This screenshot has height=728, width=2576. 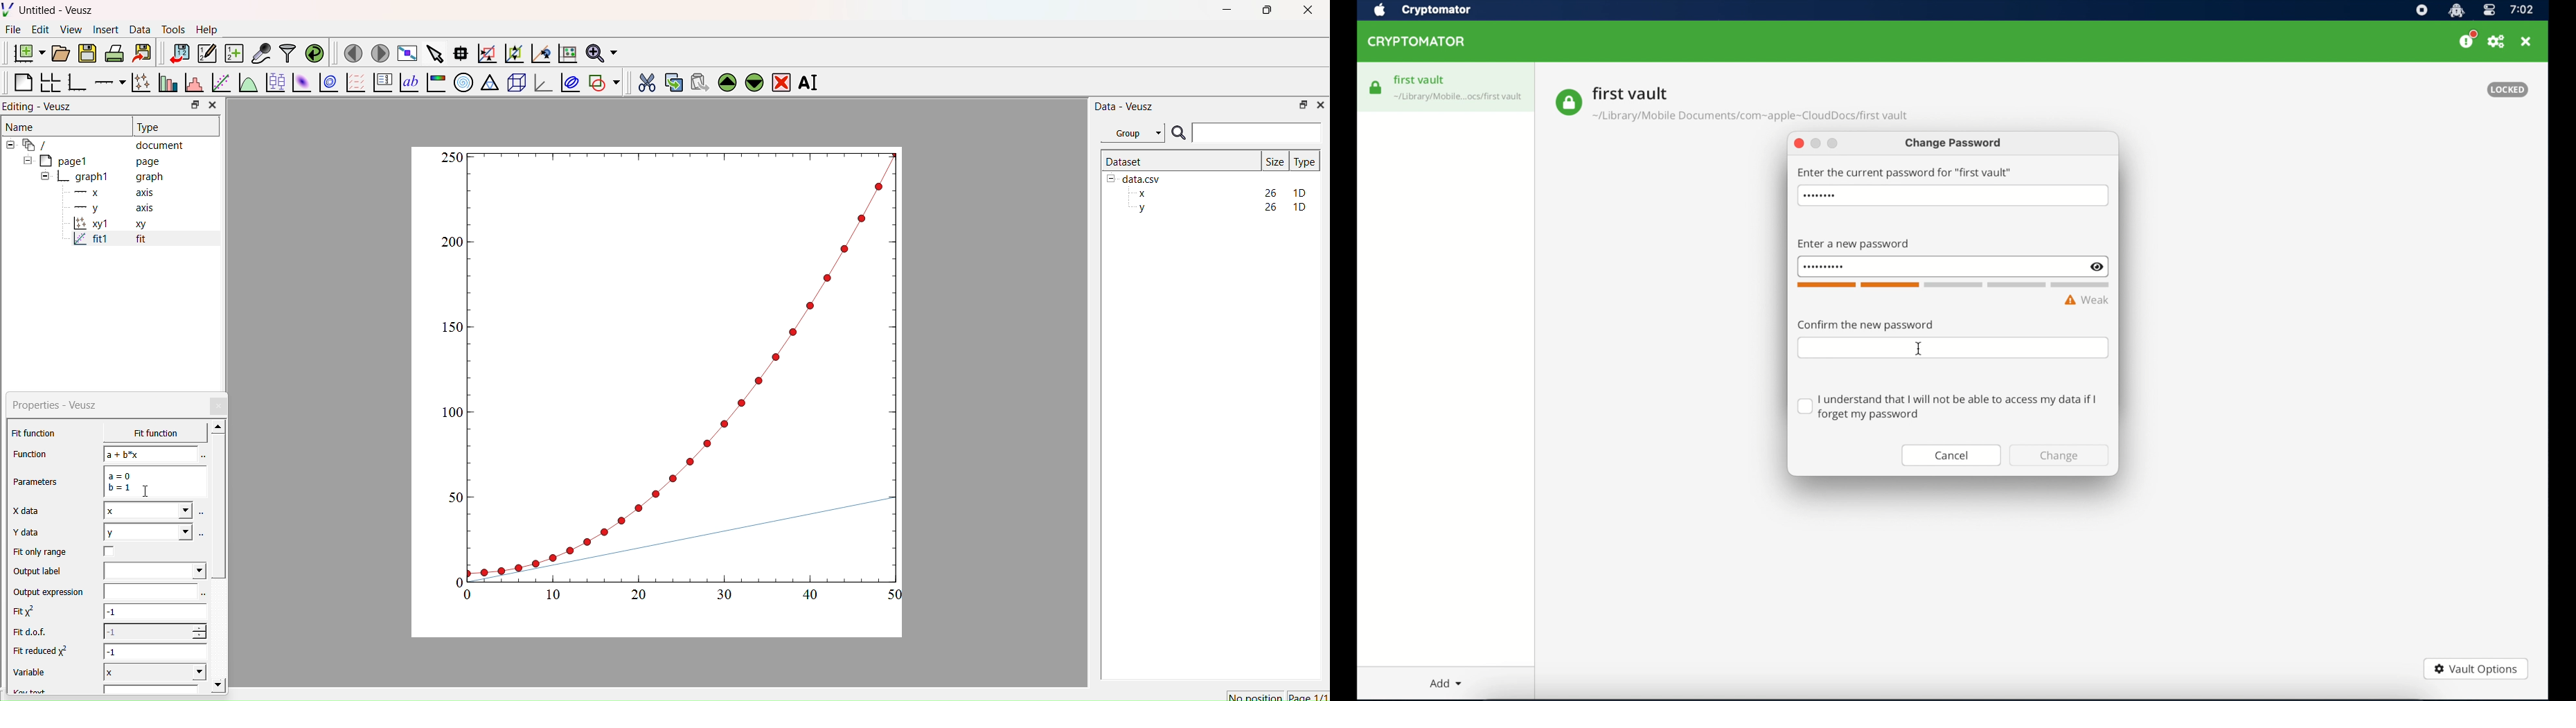 I want to click on Ternary graph, so click(x=490, y=82).